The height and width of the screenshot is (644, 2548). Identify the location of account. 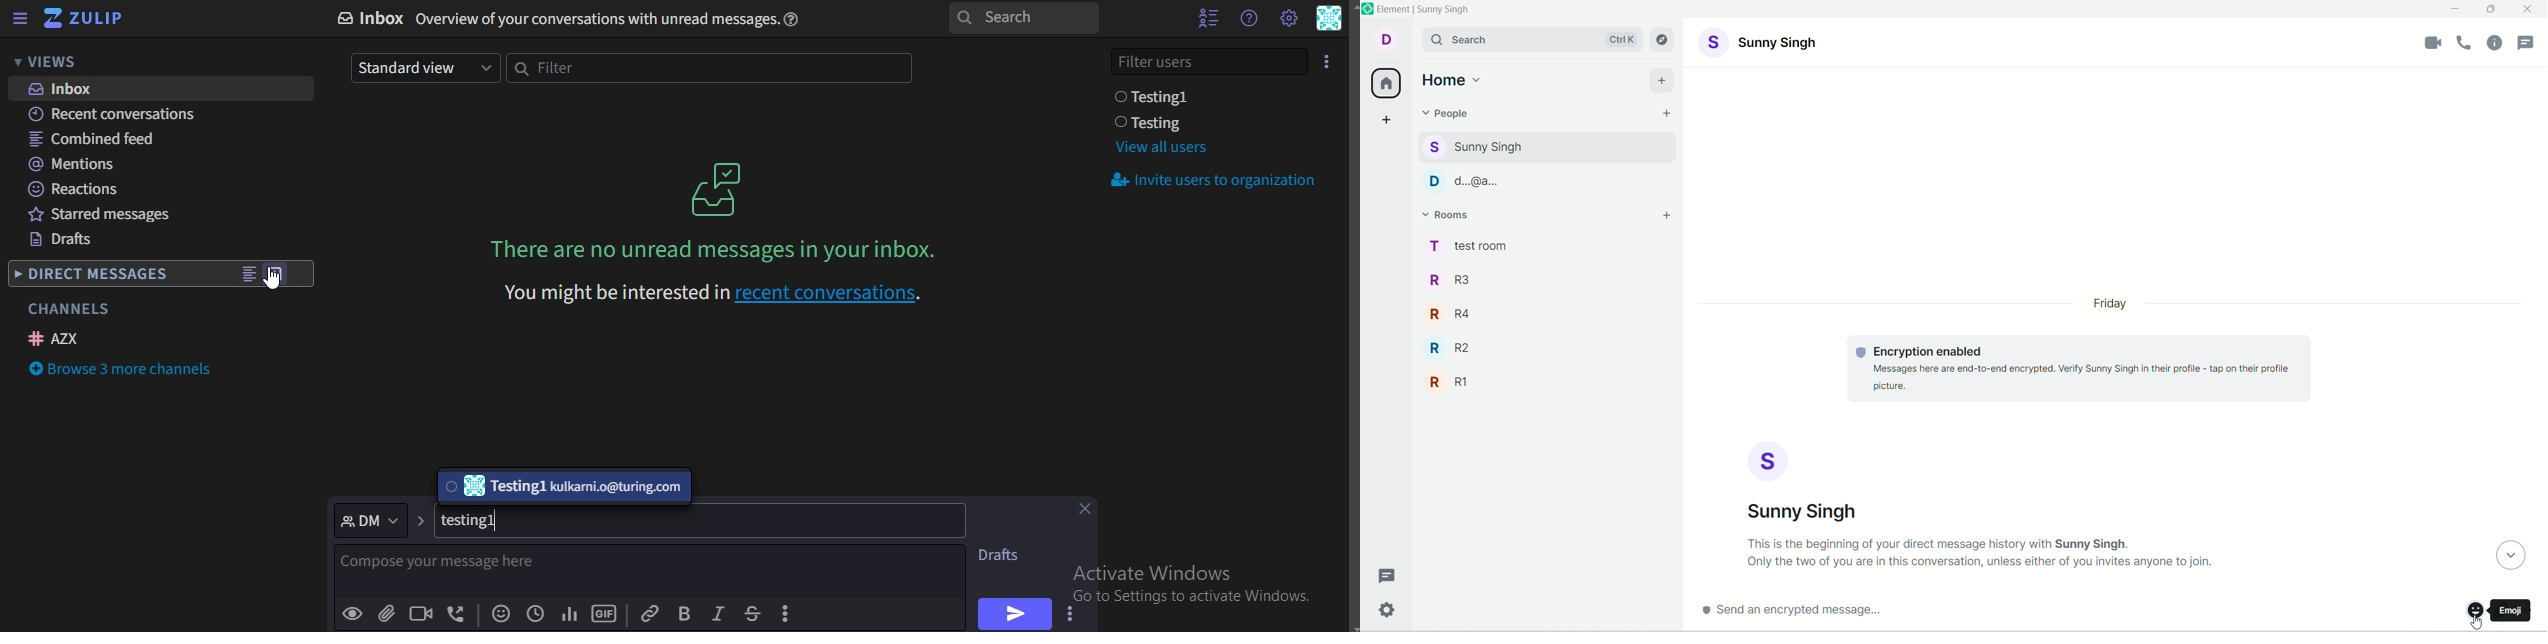
(1806, 481).